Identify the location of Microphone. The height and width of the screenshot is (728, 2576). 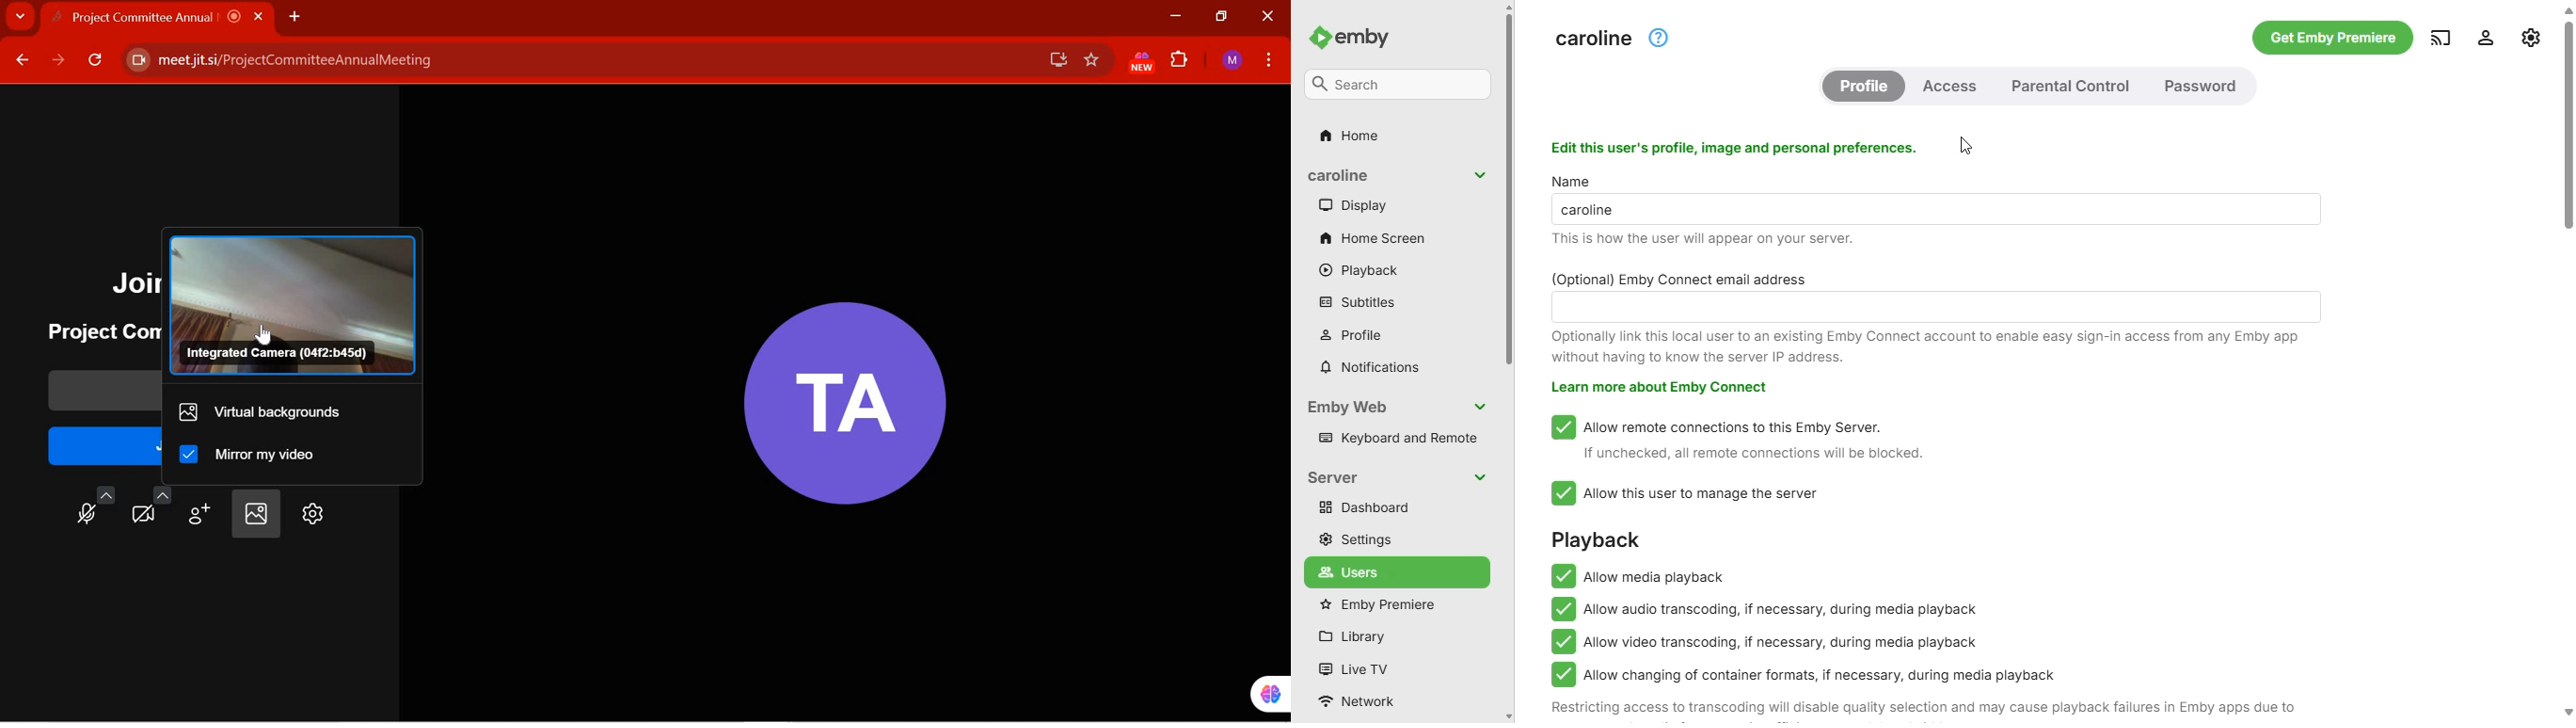
(92, 509).